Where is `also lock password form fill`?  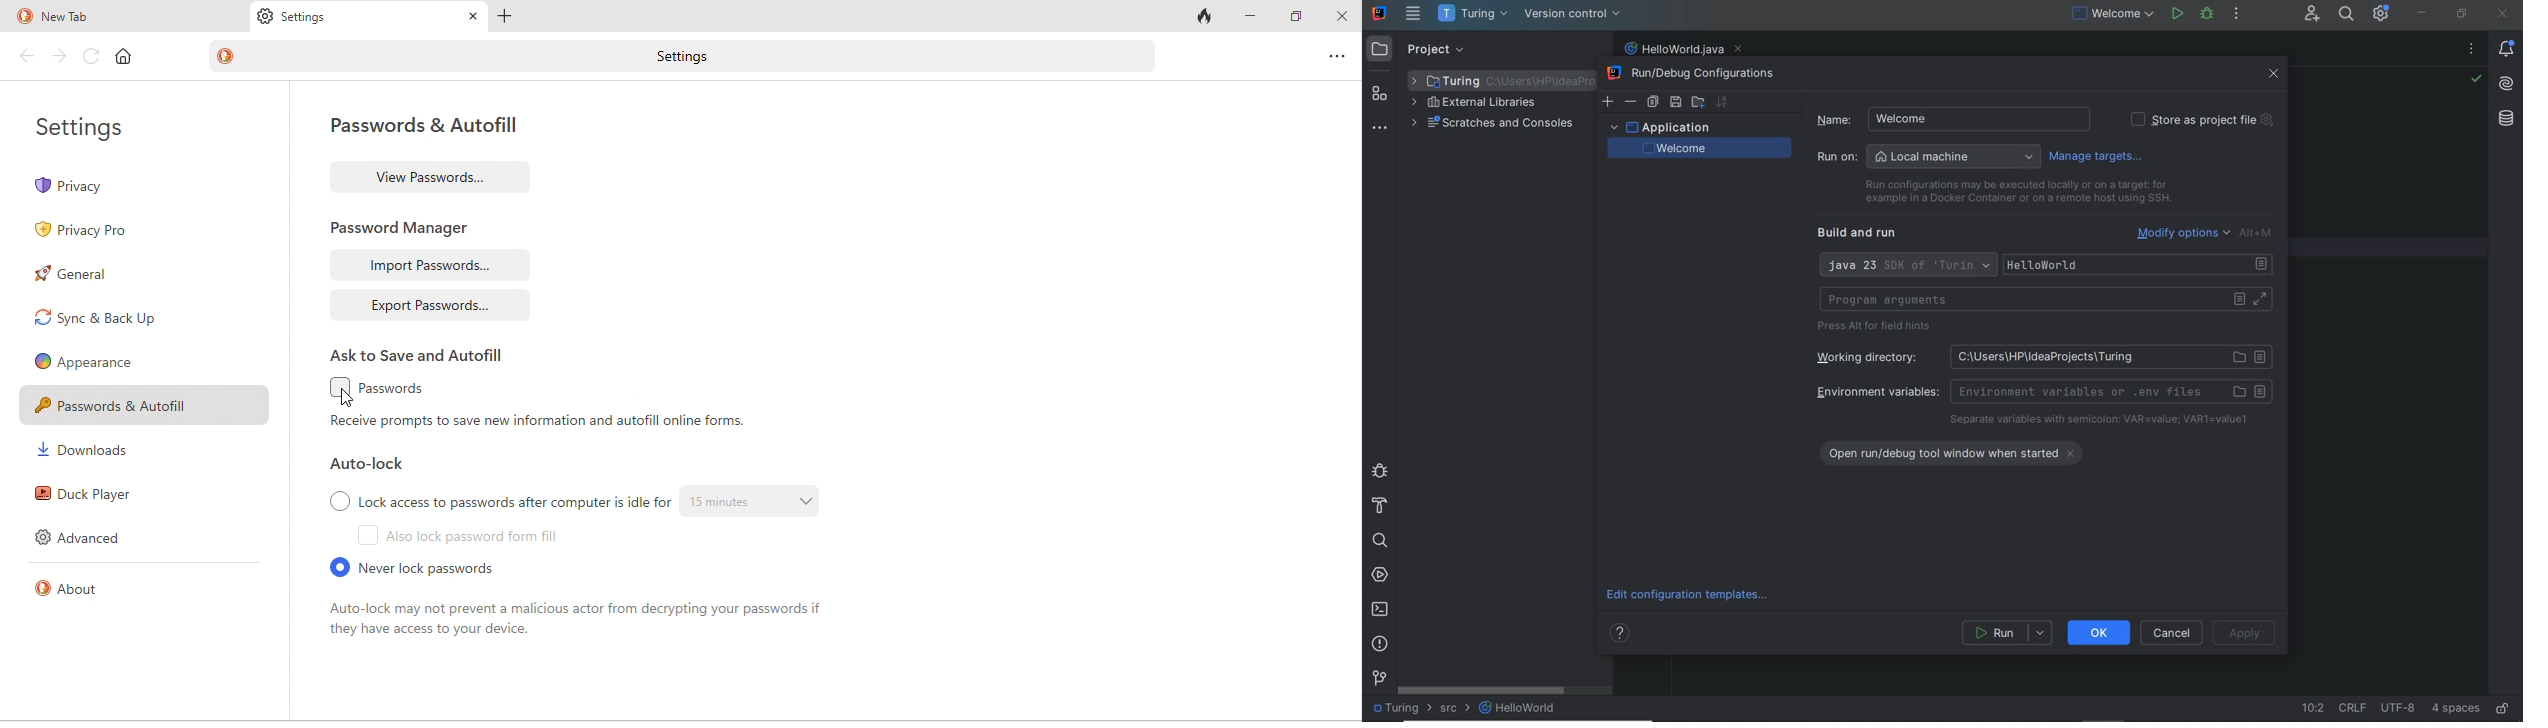
also lock password form fill is located at coordinates (468, 537).